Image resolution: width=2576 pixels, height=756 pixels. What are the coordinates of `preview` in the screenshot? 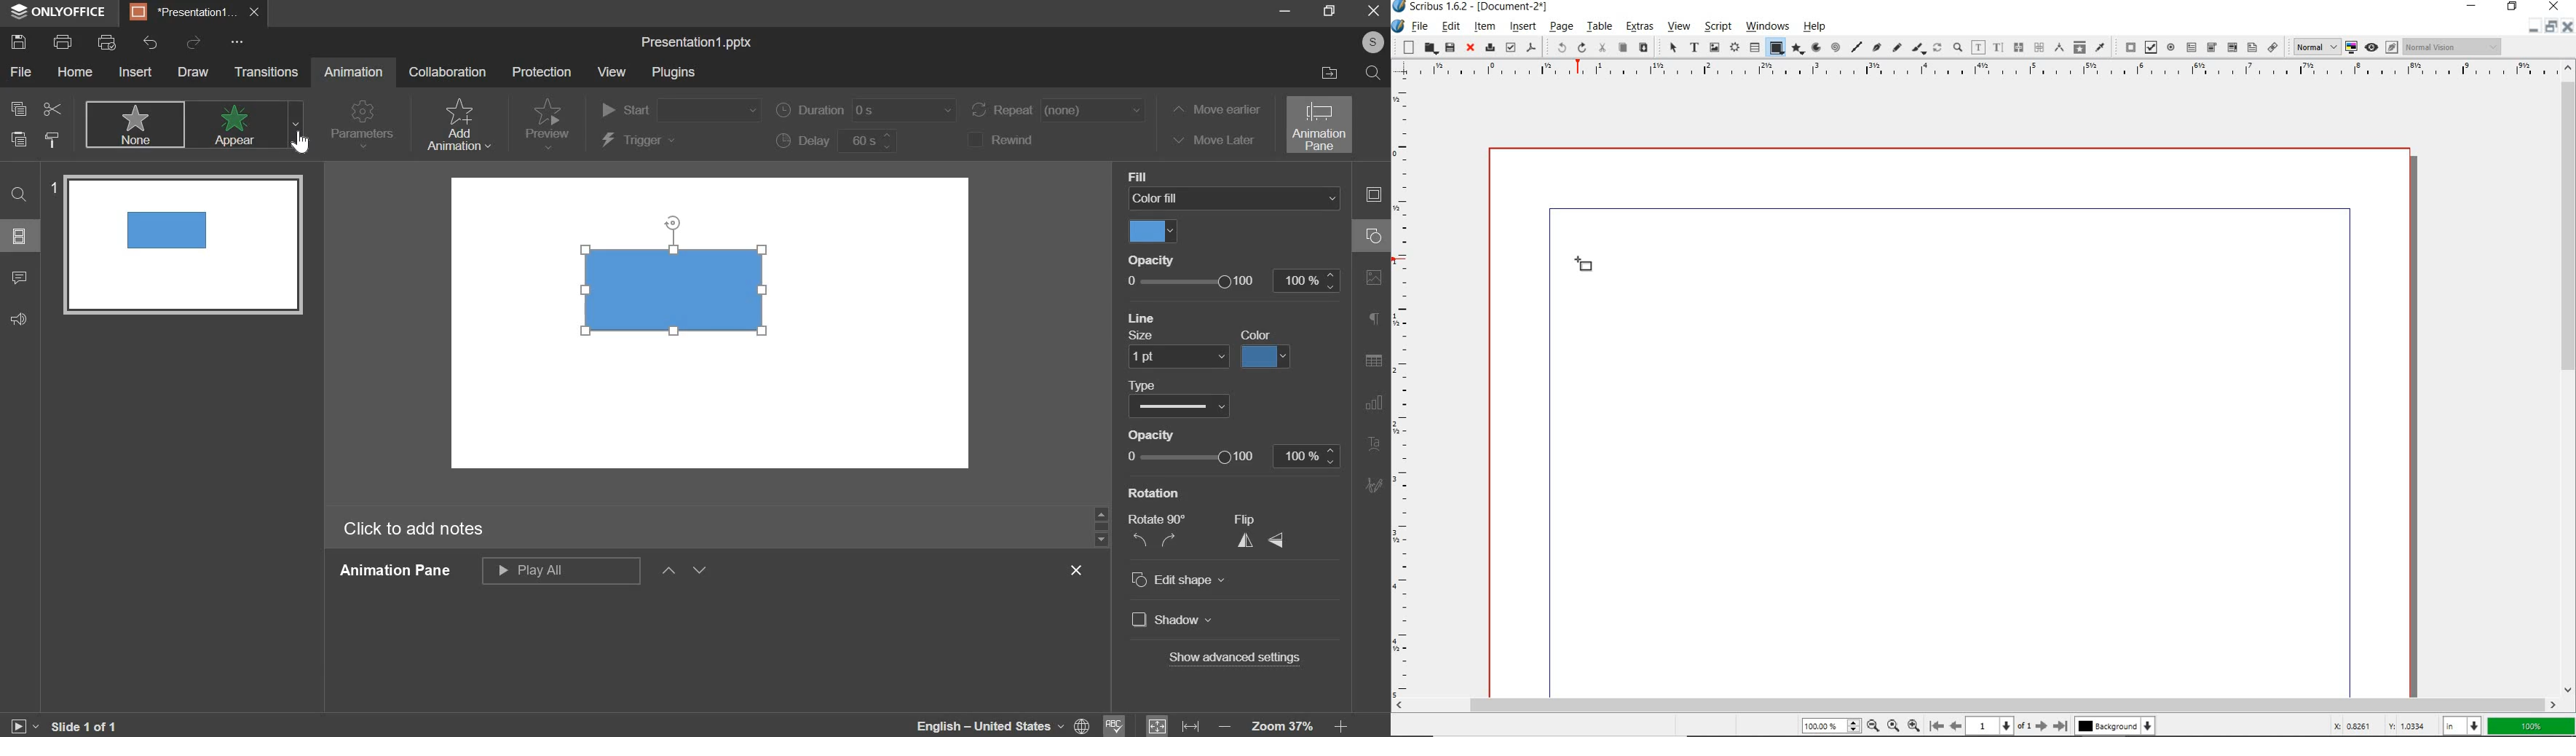 It's located at (548, 119).